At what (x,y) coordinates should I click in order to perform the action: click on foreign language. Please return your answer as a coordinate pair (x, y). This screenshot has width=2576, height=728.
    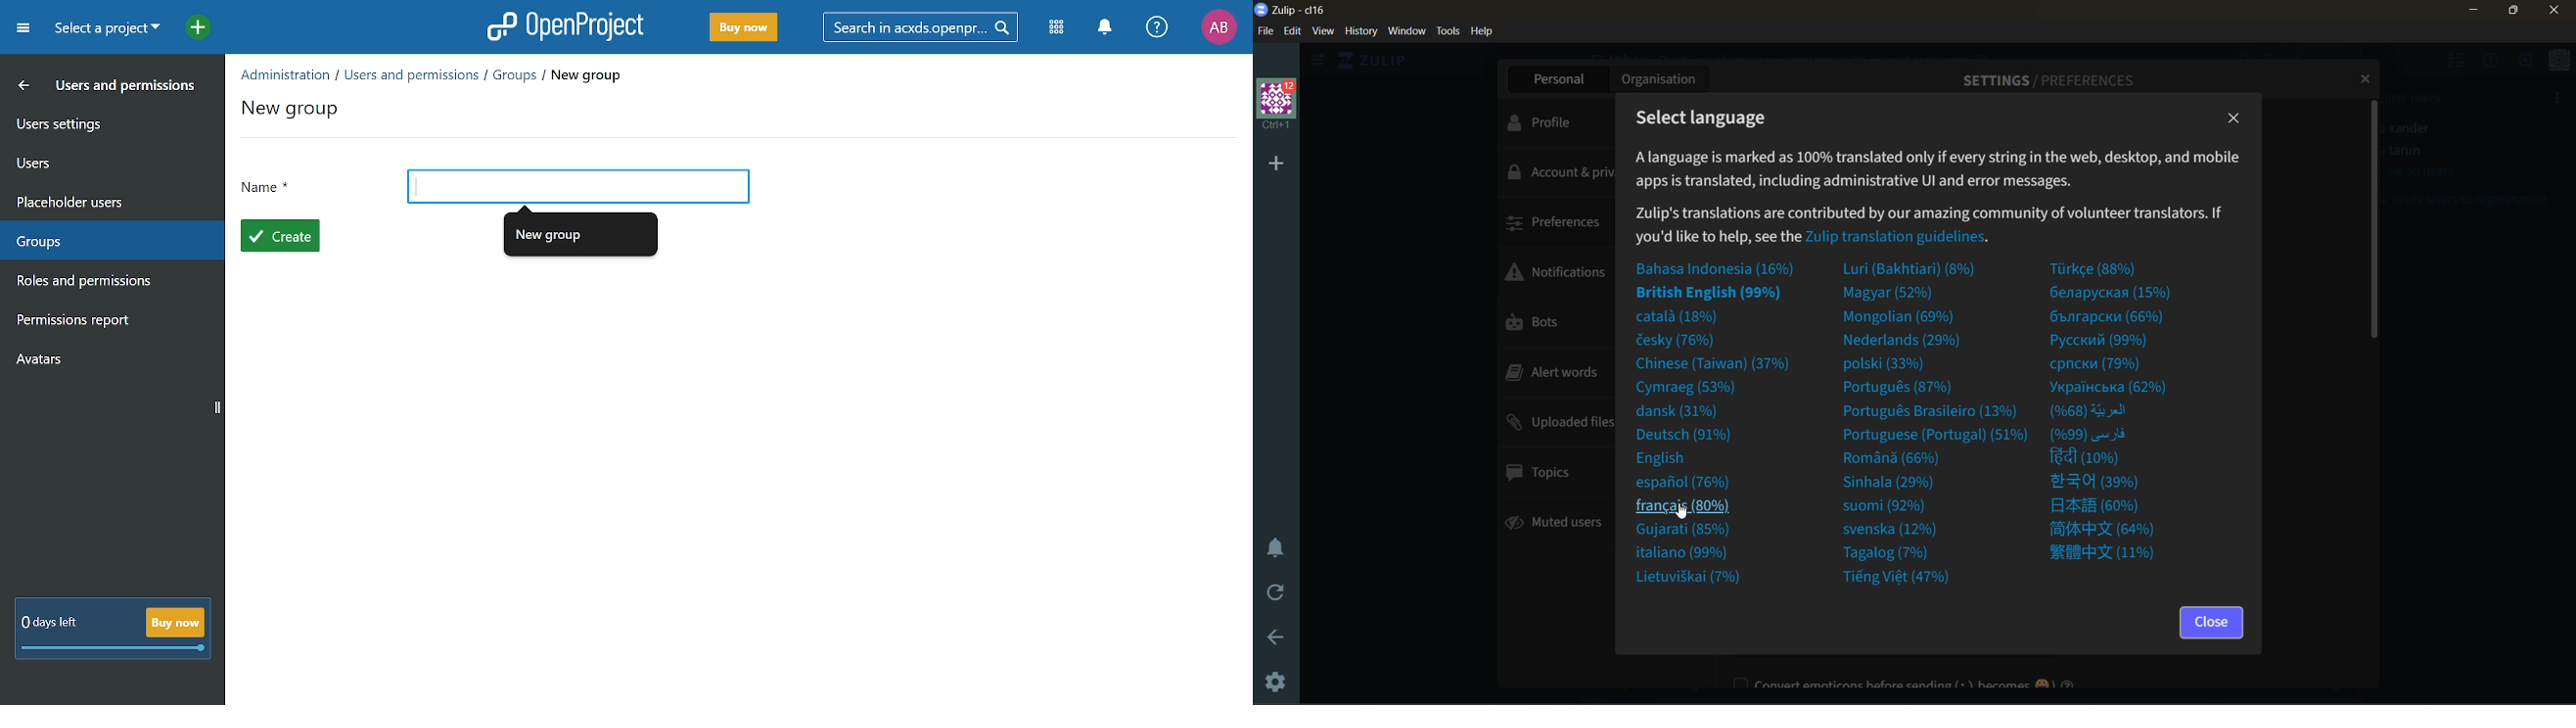
    Looking at the image, I should click on (2104, 555).